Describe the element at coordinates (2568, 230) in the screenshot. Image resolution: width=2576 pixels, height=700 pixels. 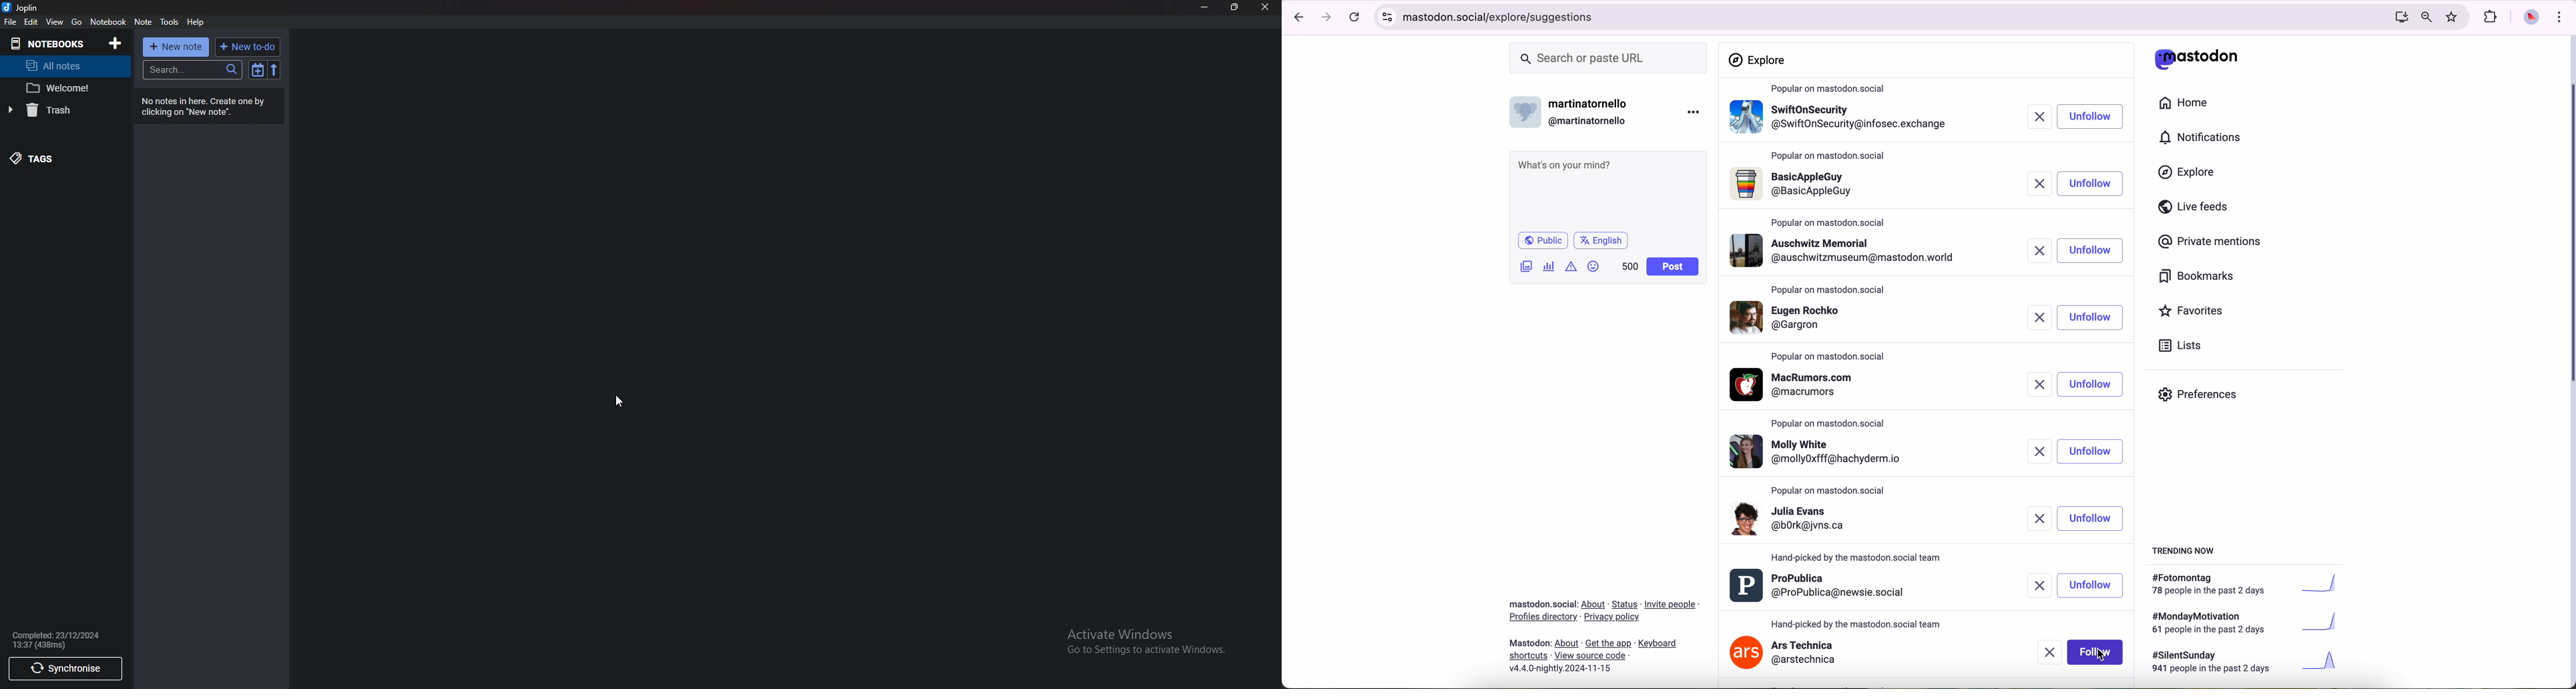
I see `scroll bar` at that location.